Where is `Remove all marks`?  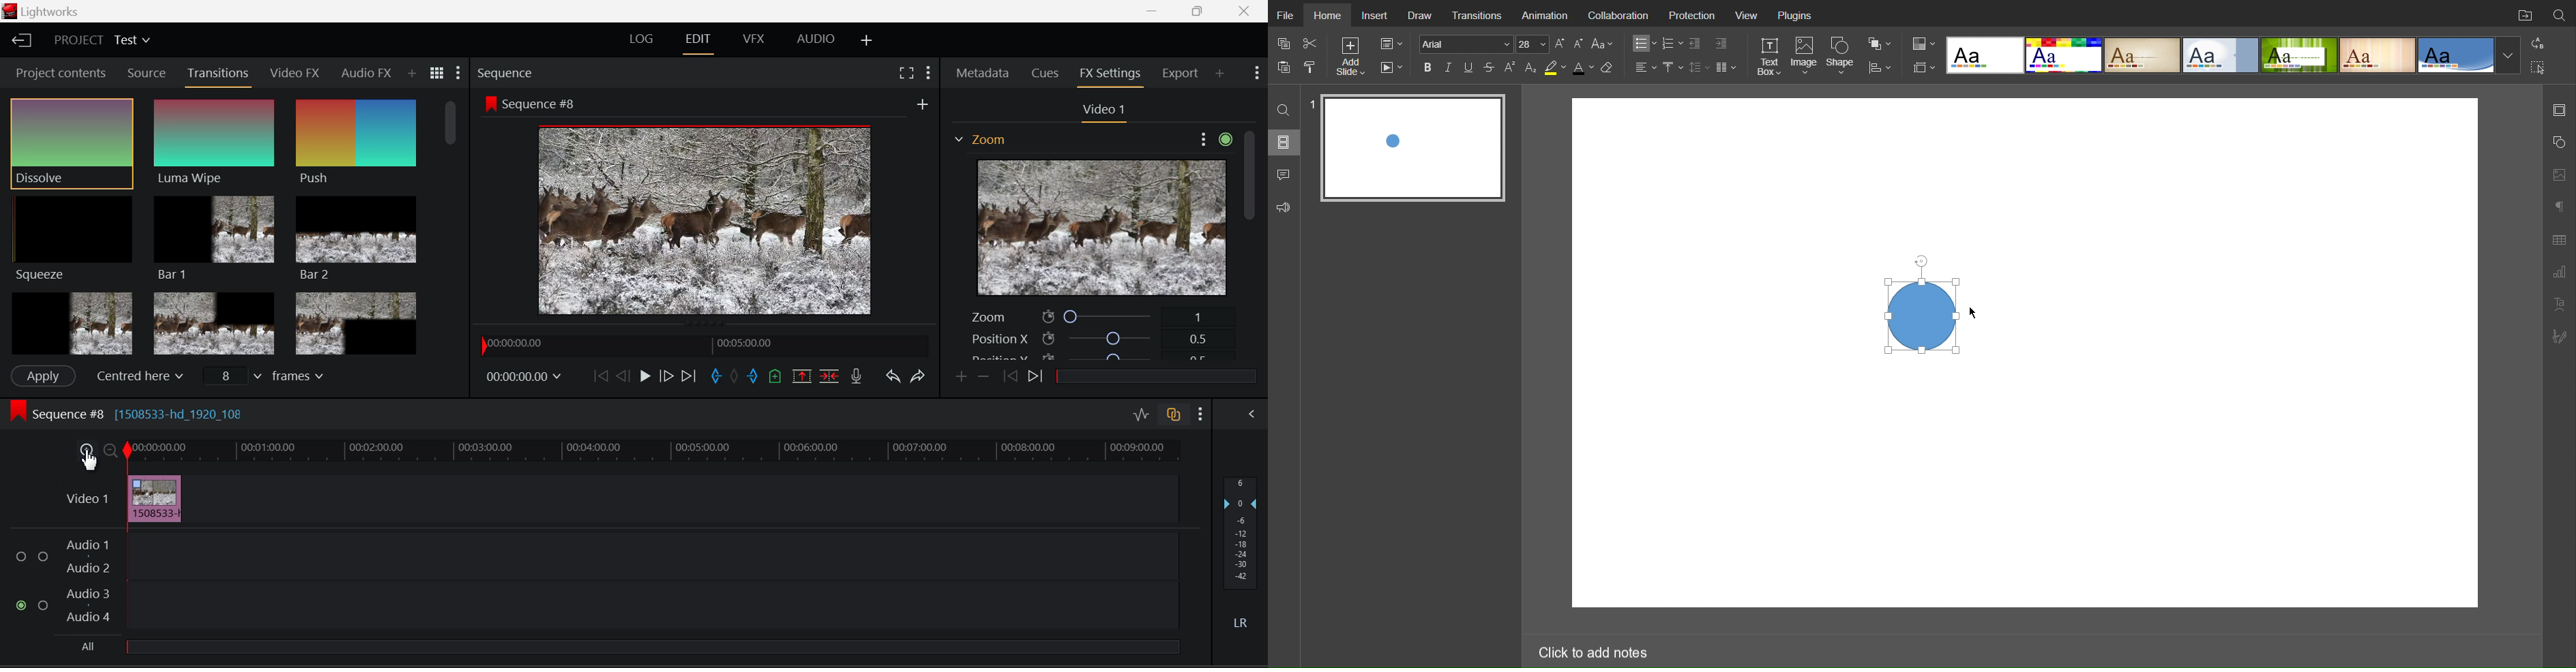
Remove all marks is located at coordinates (734, 378).